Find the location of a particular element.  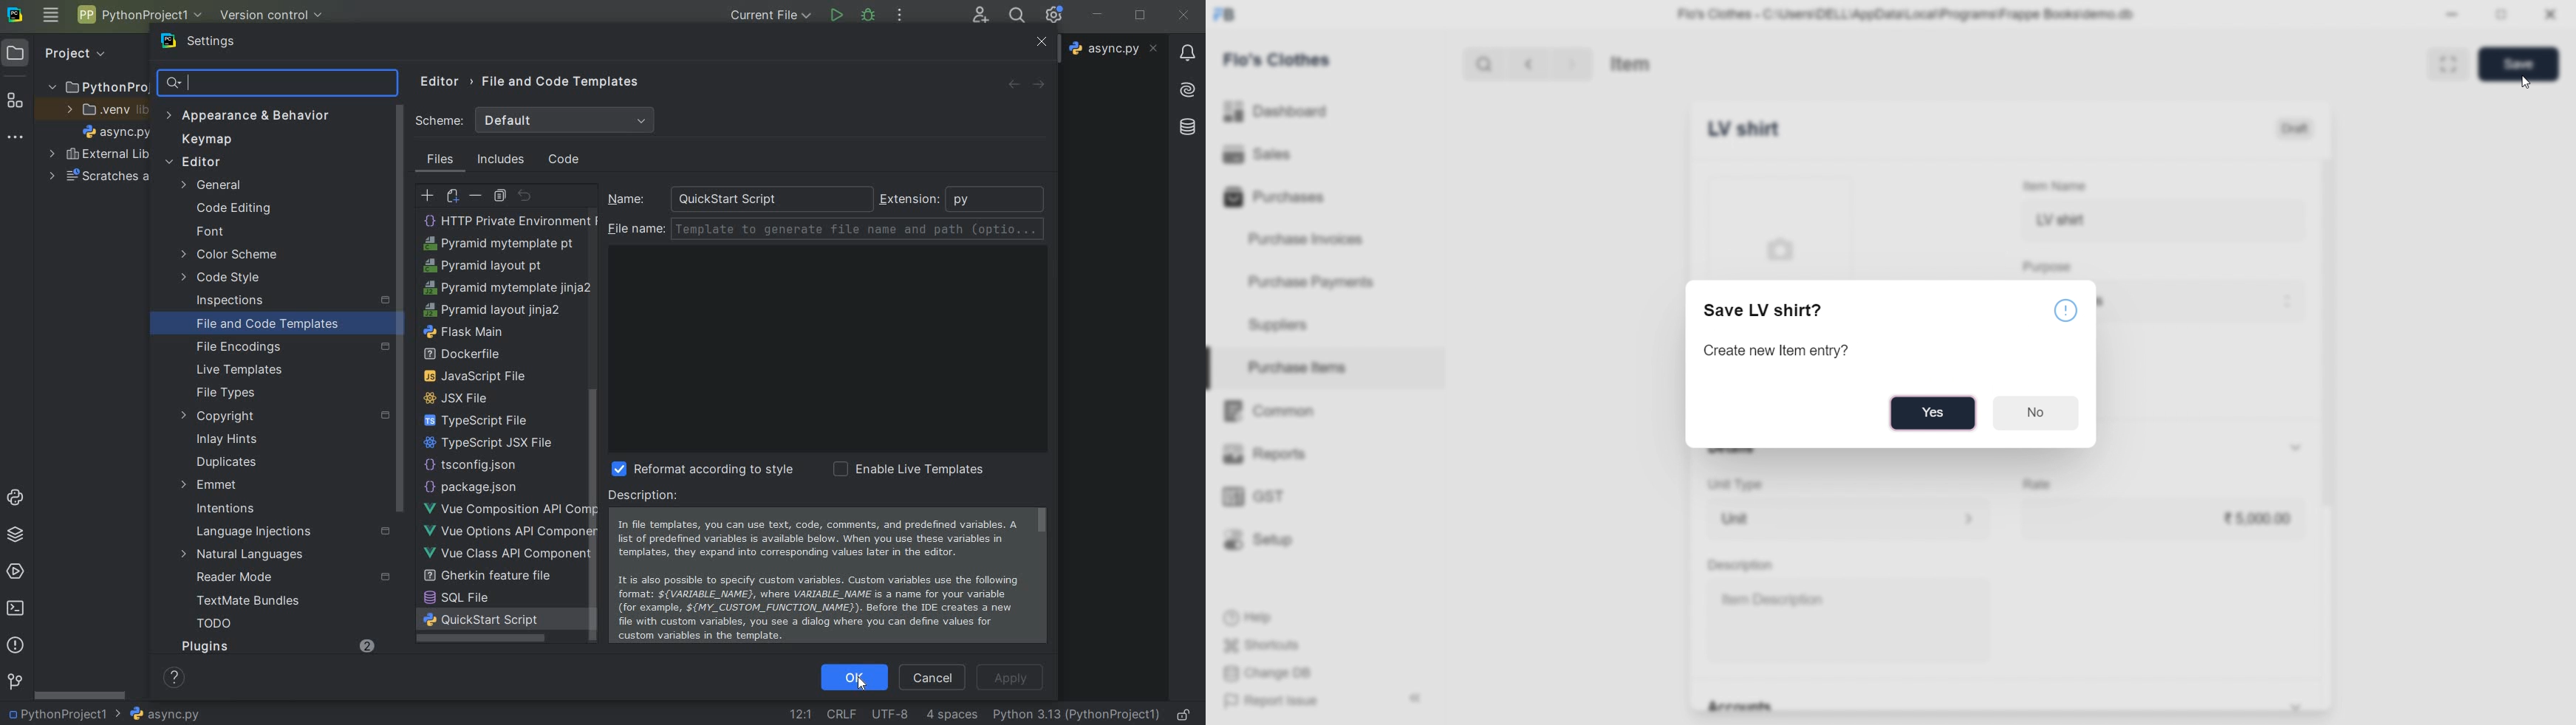

python unit test is located at coordinates (480, 353).